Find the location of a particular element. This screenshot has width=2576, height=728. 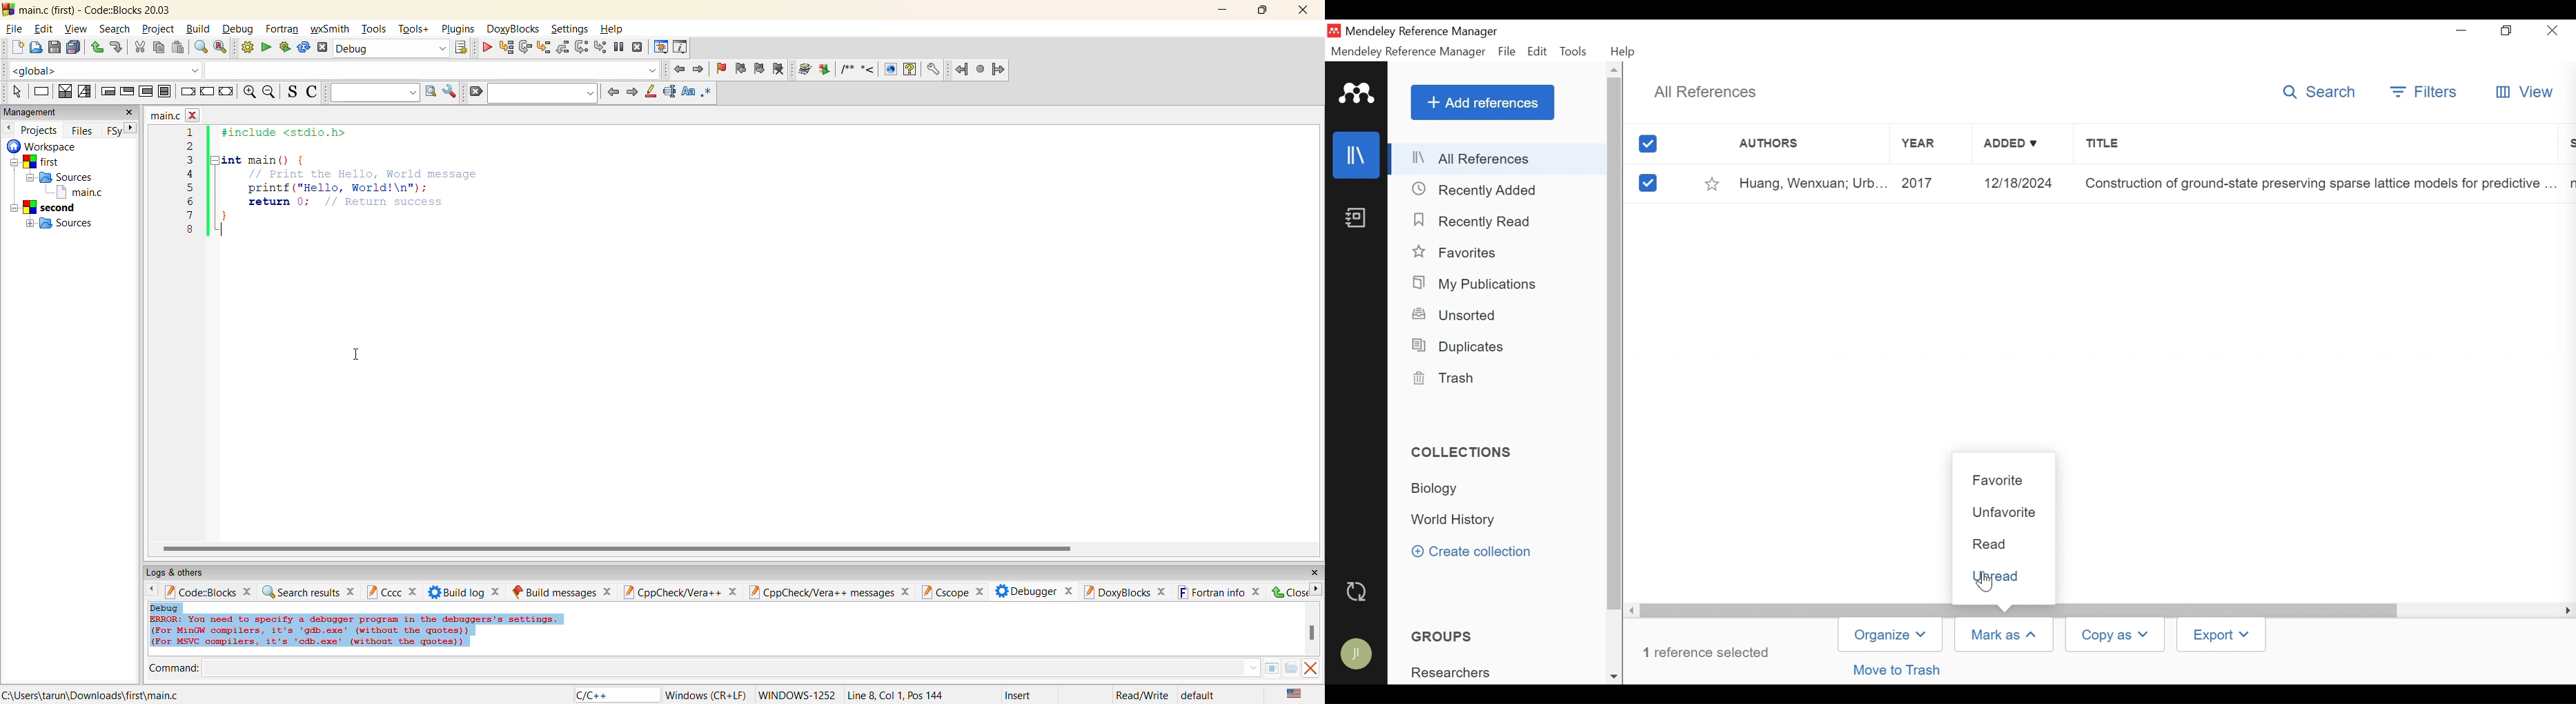

My Publications is located at coordinates (1478, 285).